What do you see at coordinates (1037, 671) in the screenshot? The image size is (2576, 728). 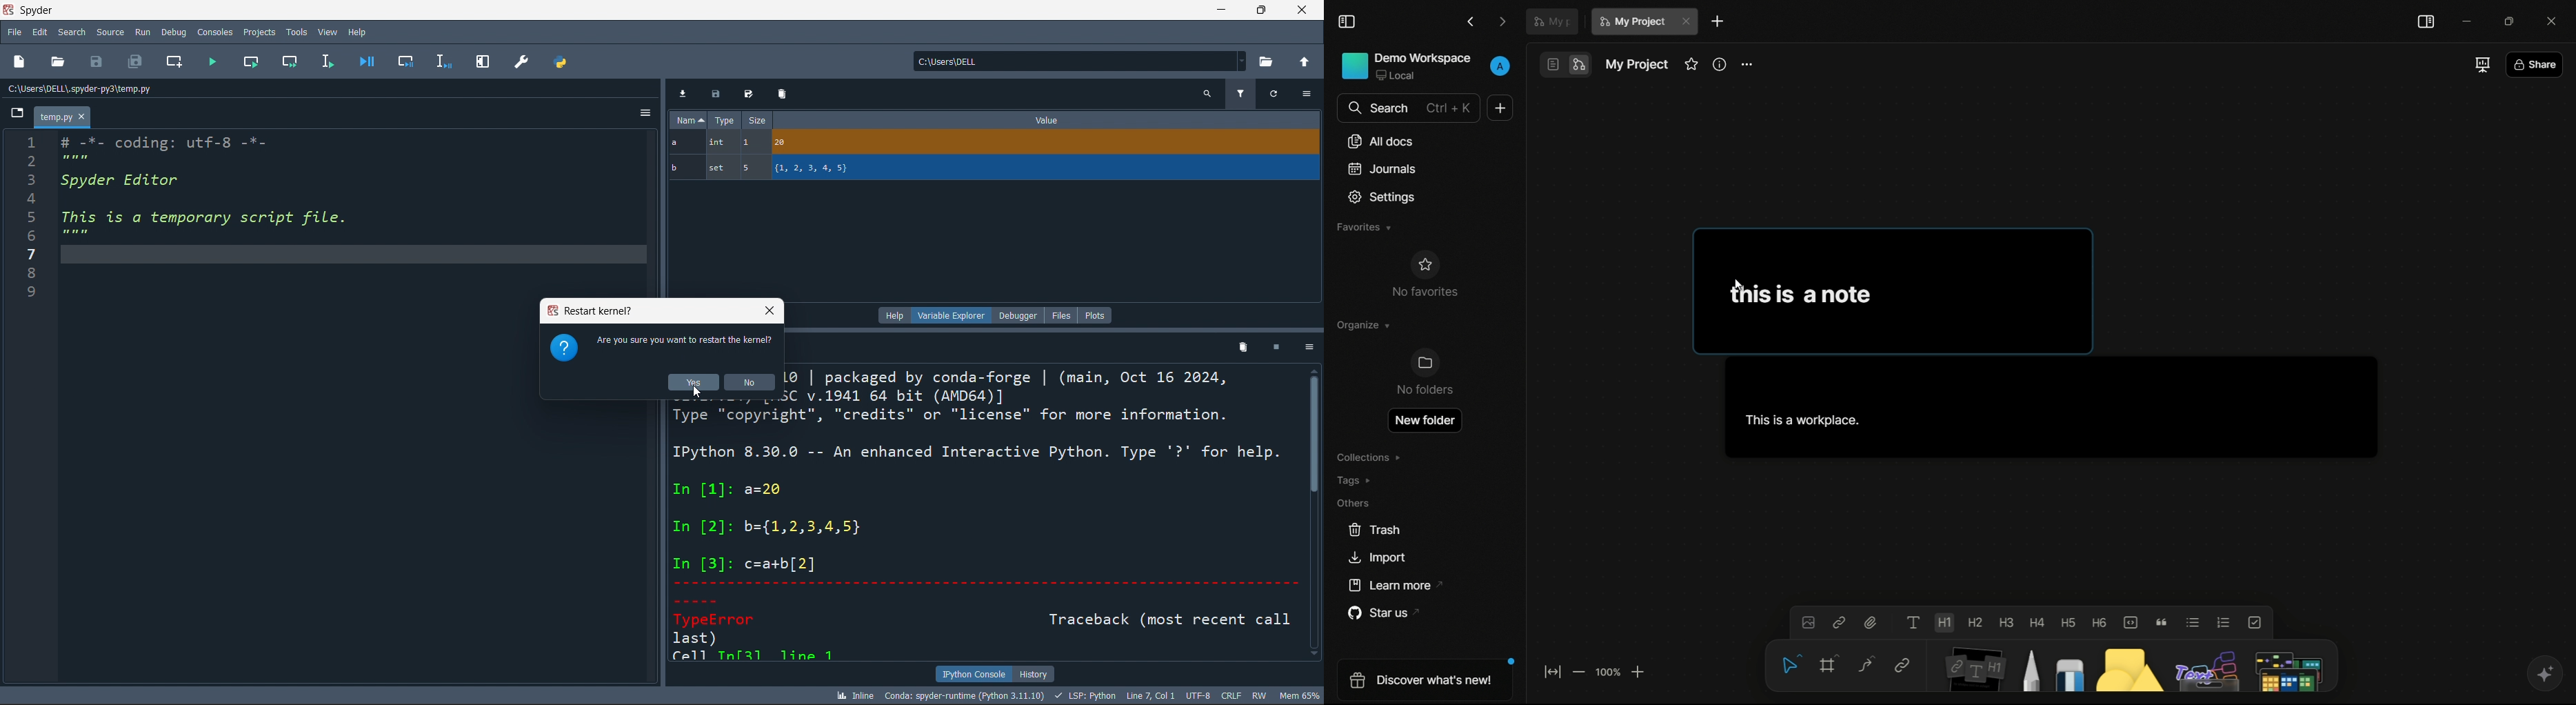 I see `HISTORY` at bounding box center [1037, 671].